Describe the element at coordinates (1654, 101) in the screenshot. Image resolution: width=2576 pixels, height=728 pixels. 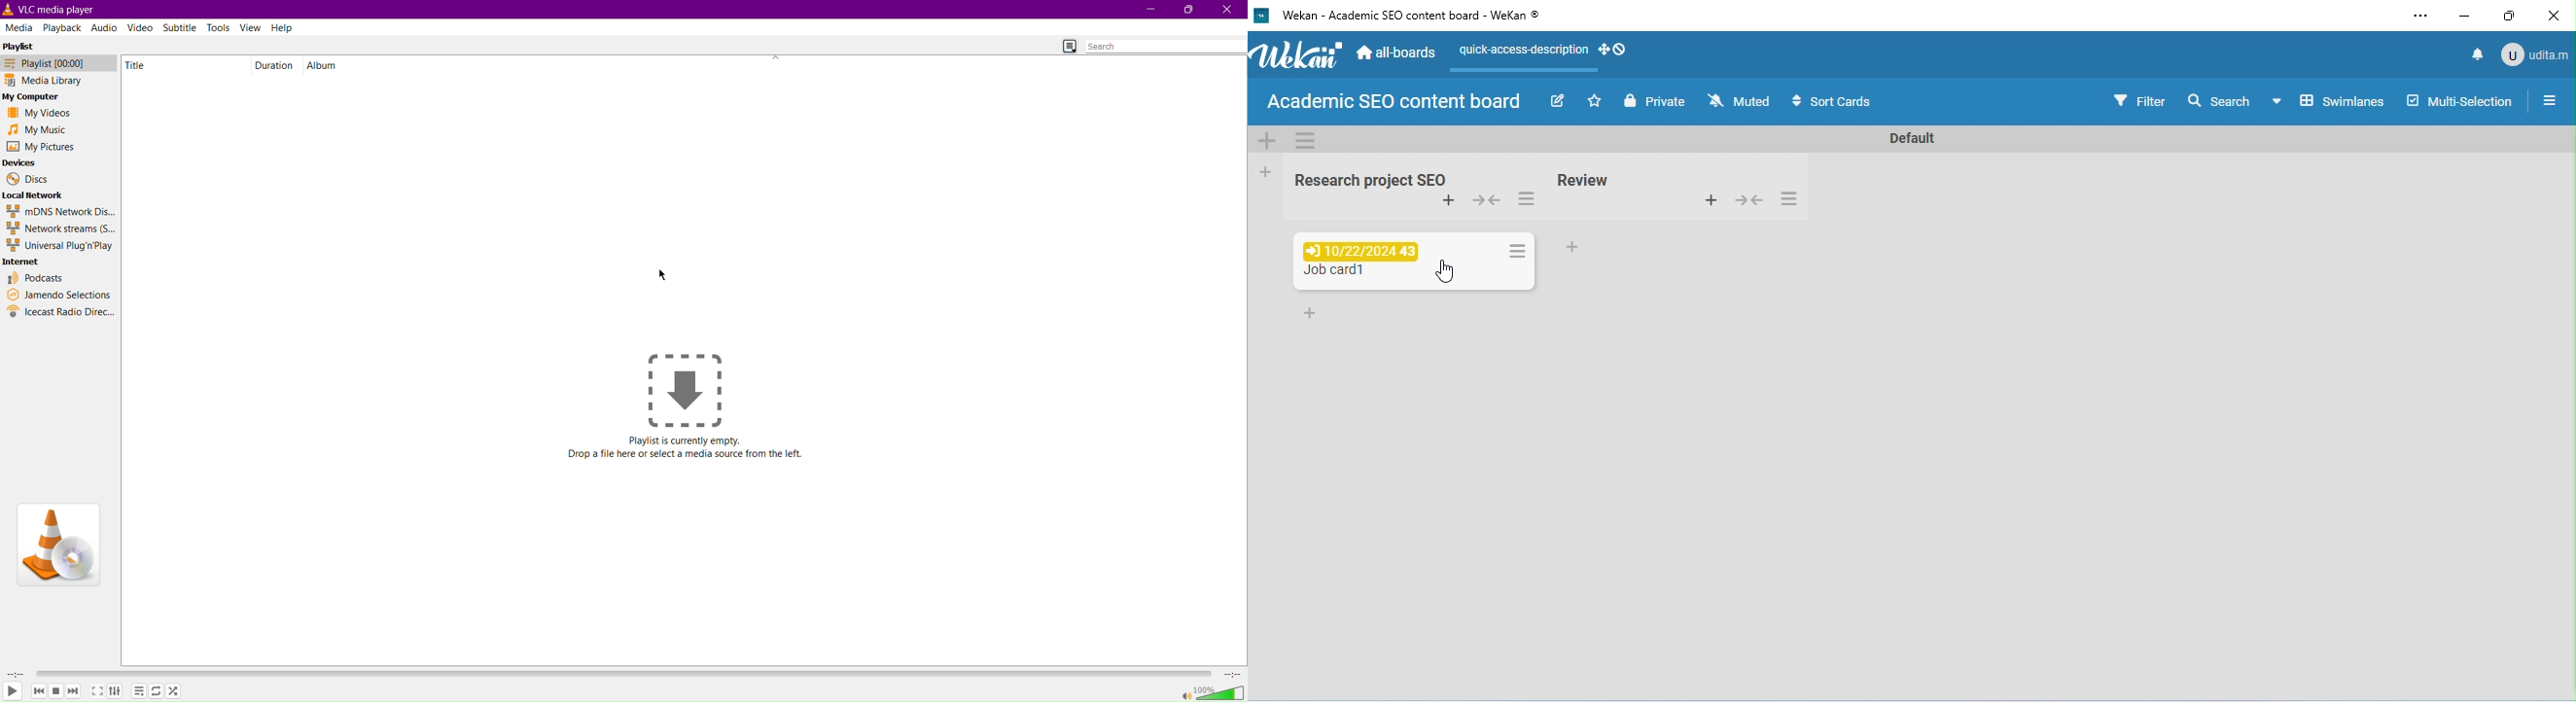
I see `private` at that location.